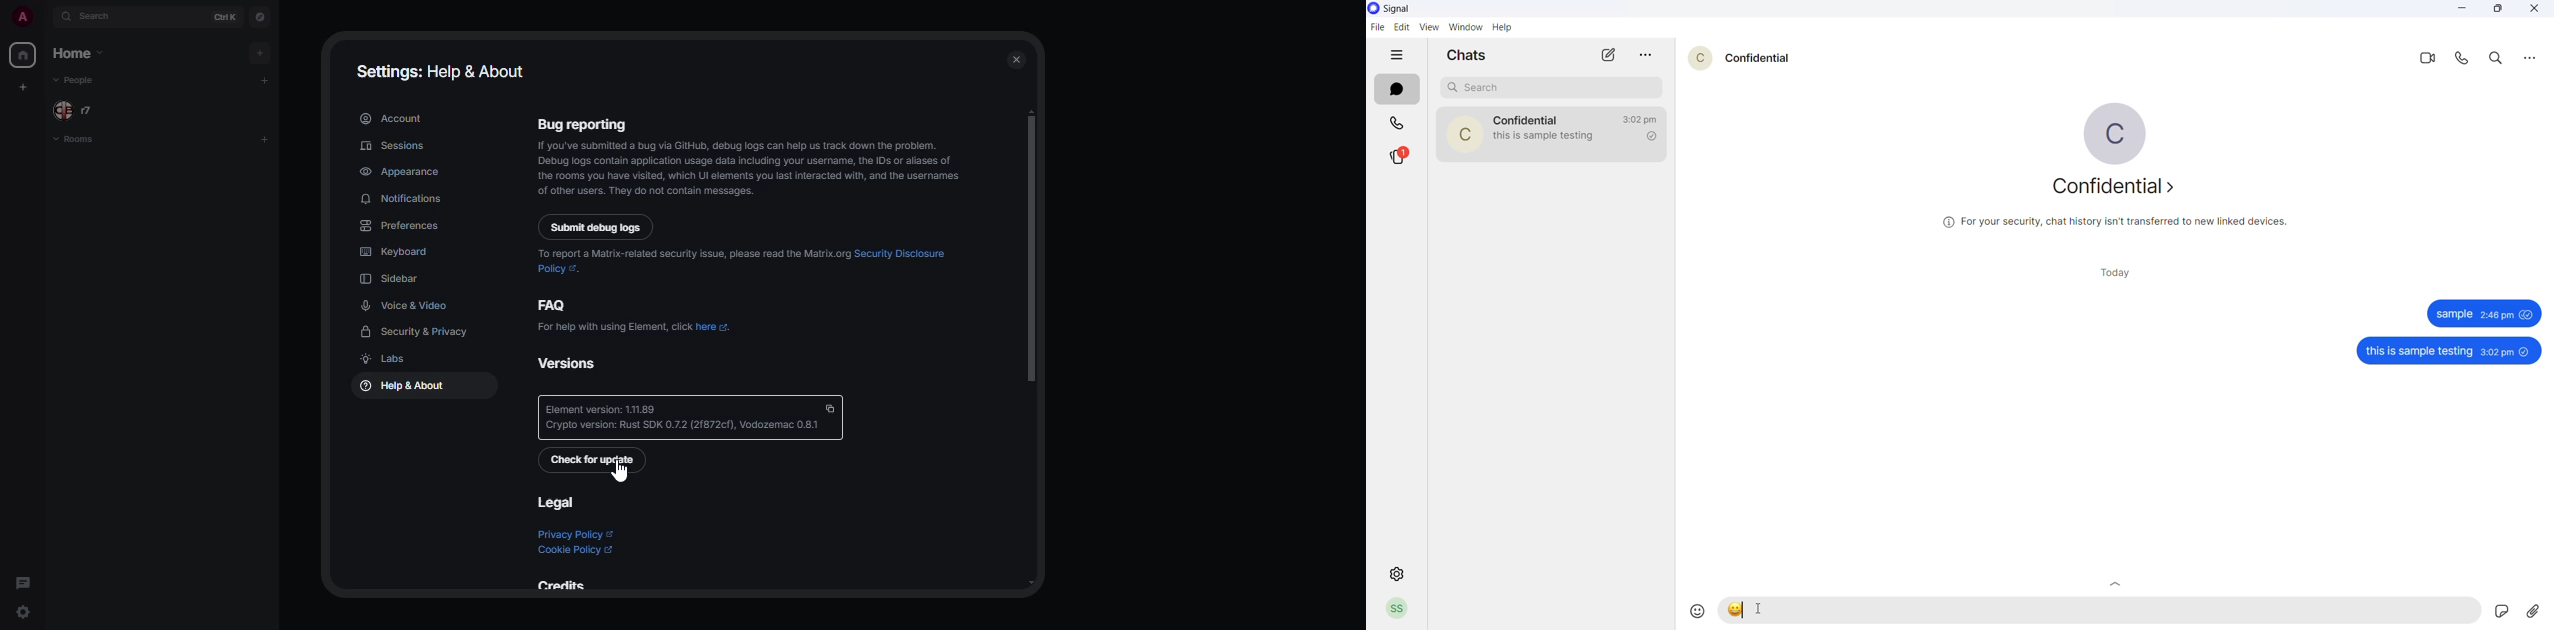  Describe the element at coordinates (22, 55) in the screenshot. I see `home` at that location.